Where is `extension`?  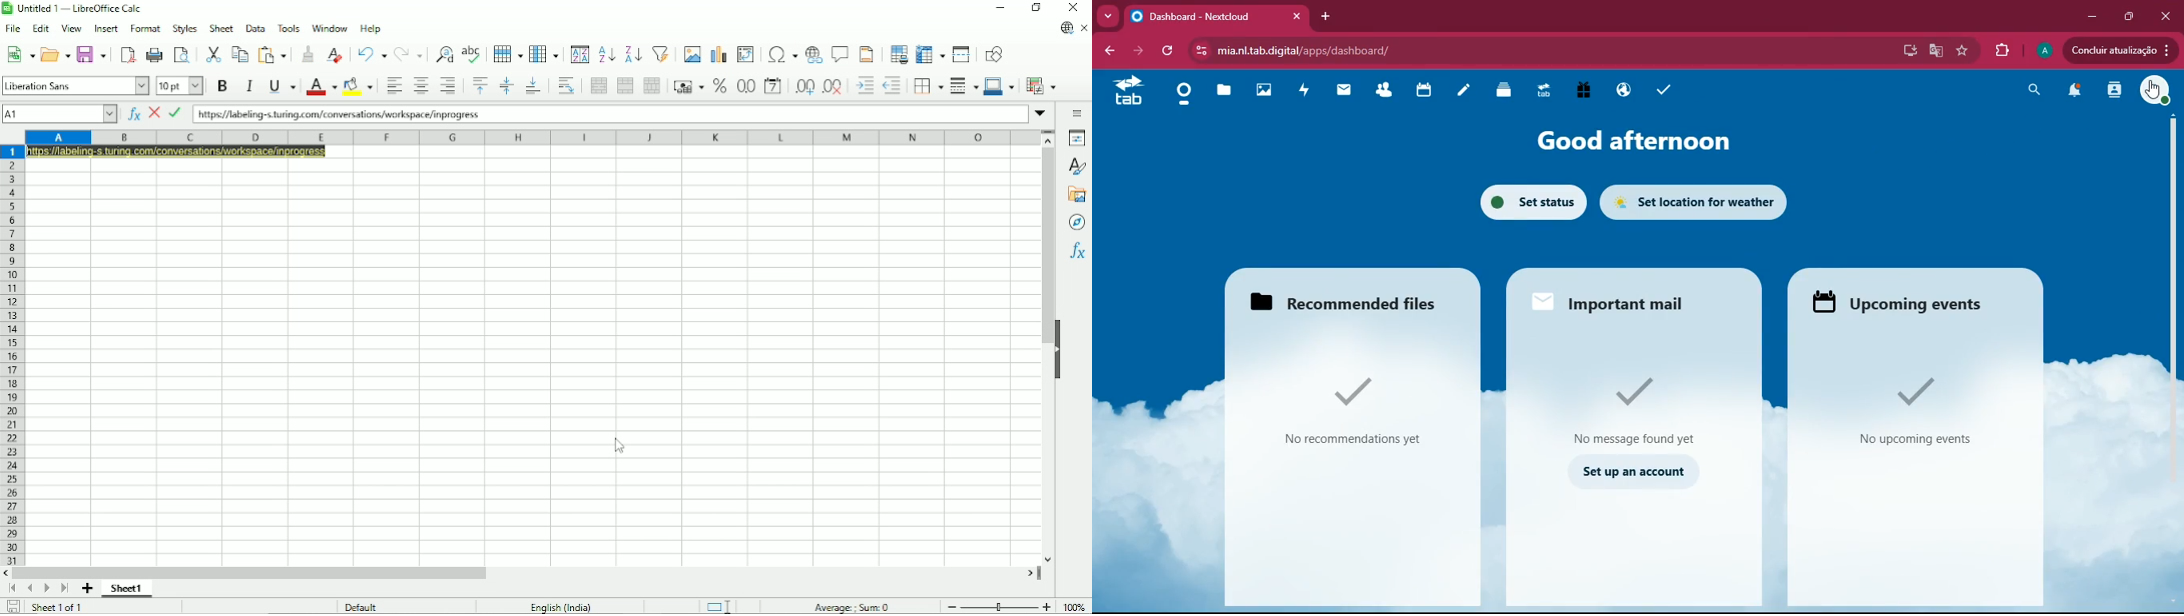
extension is located at coordinates (2002, 48).